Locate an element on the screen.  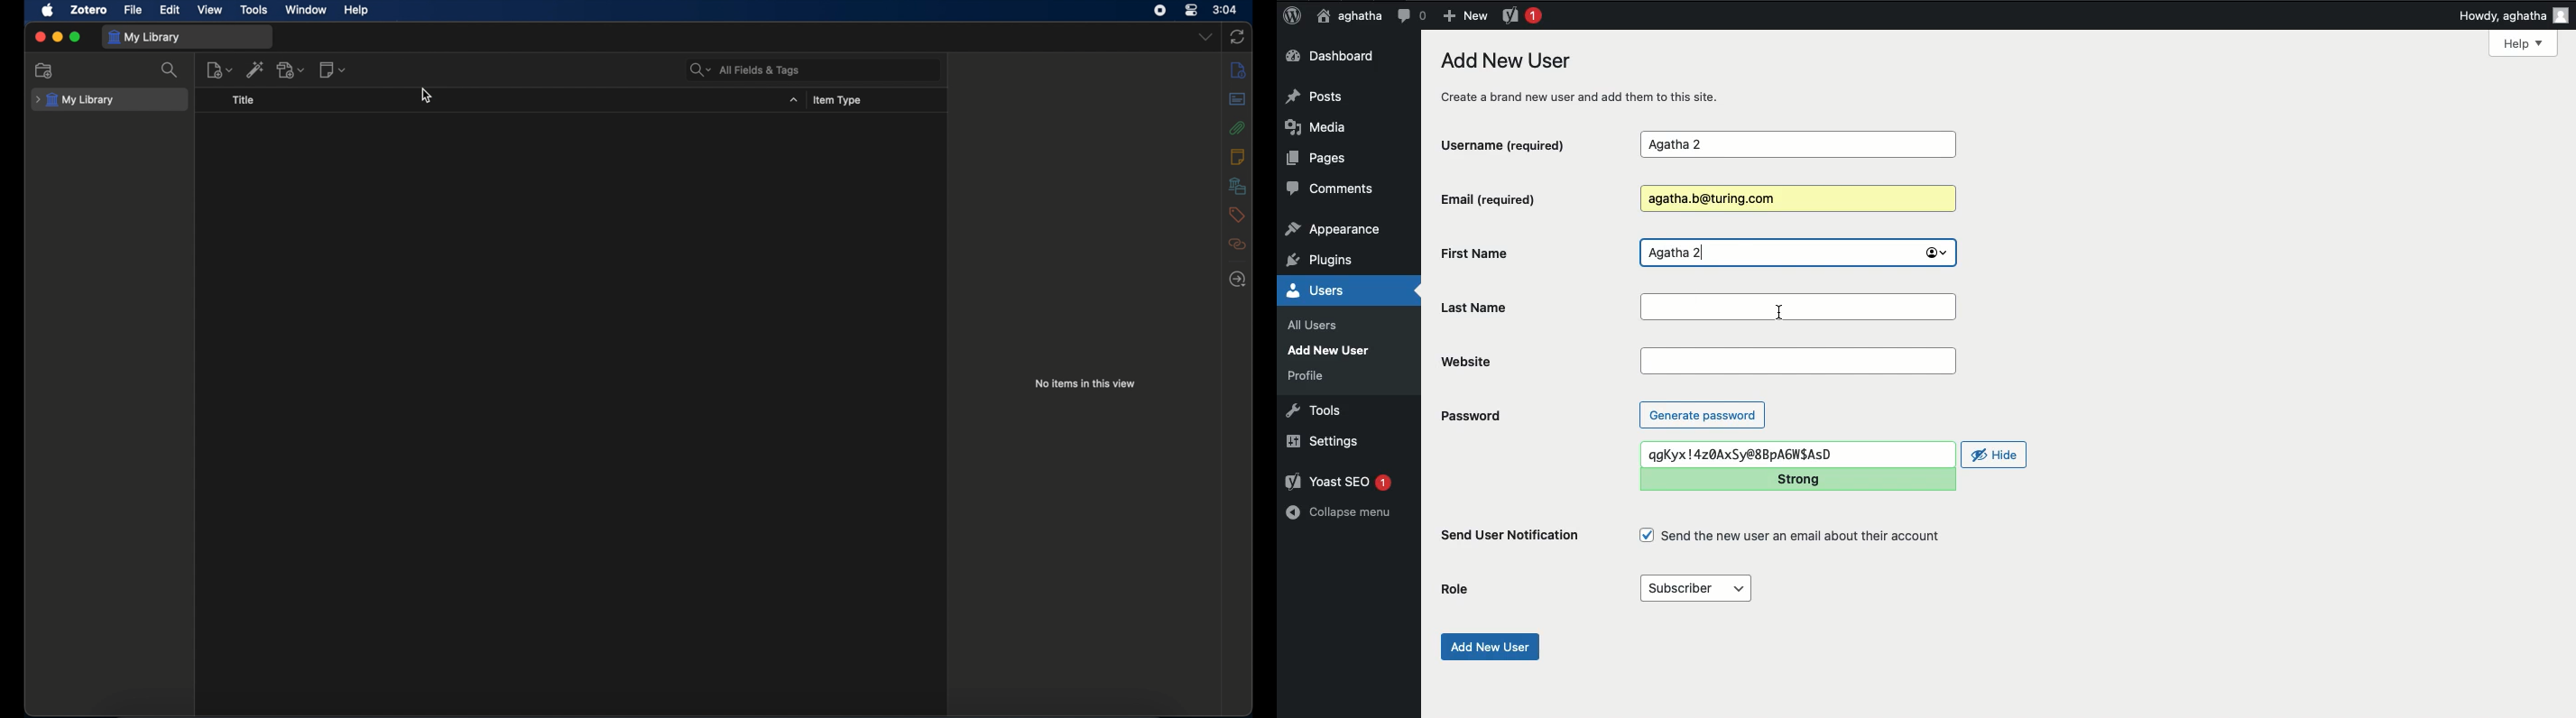
minimize is located at coordinates (59, 37).